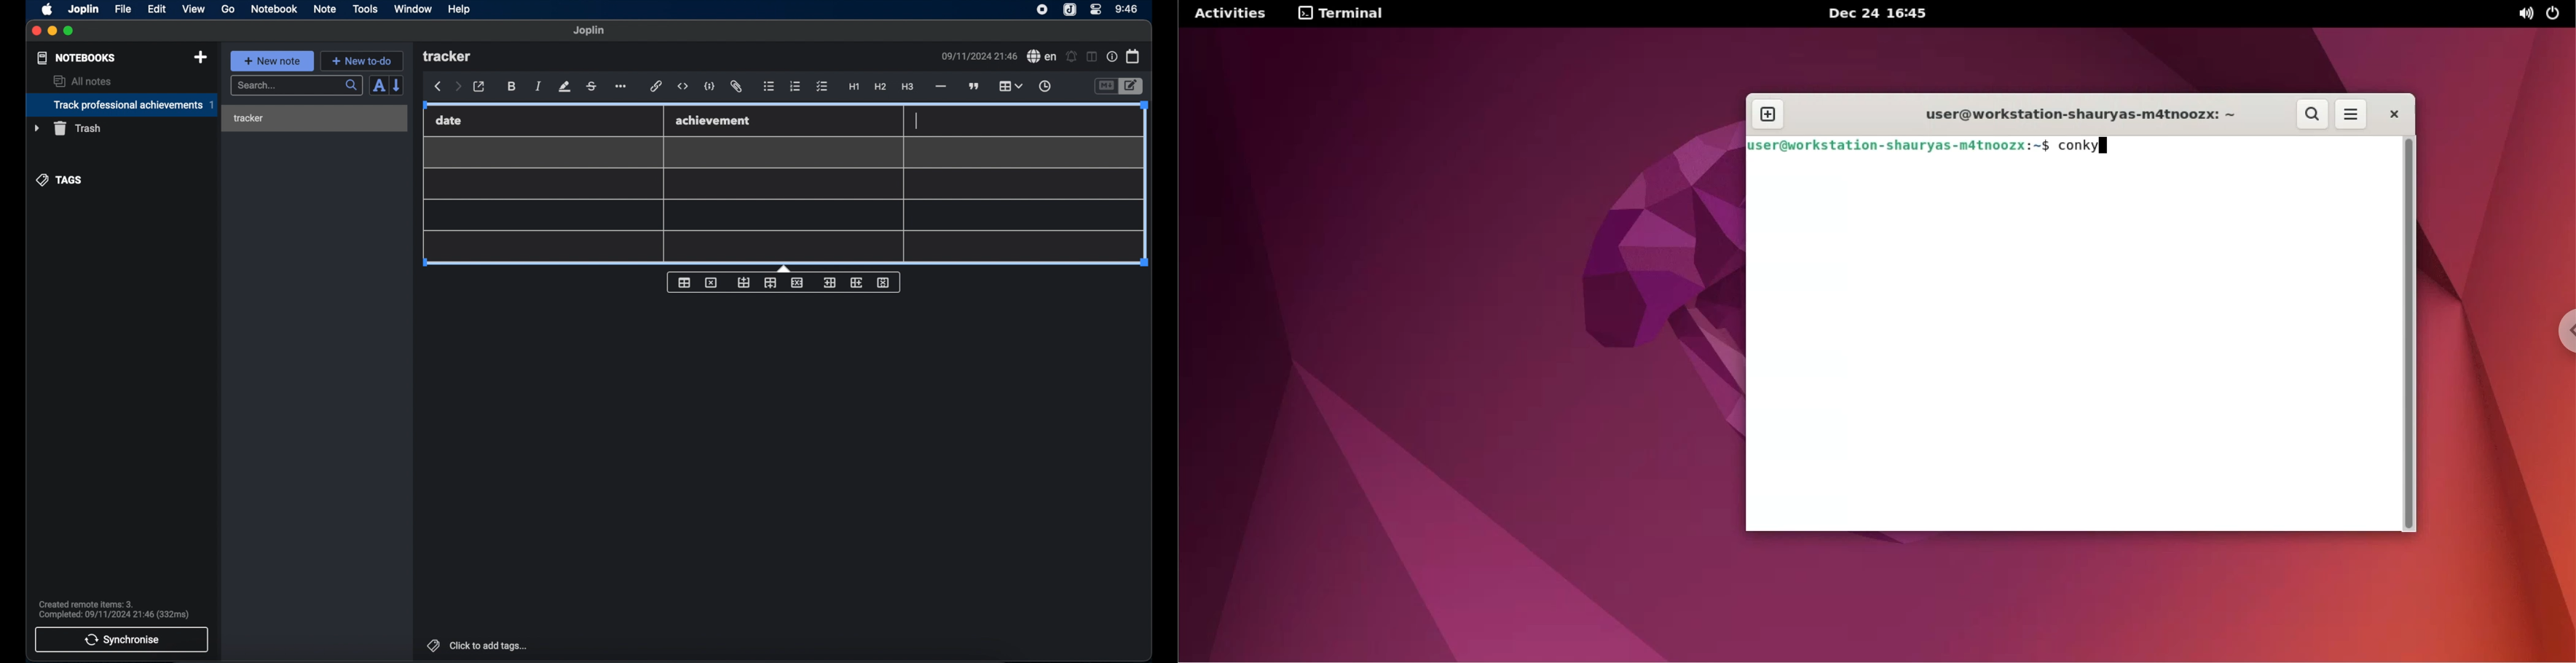 Image resolution: width=2576 pixels, height=672 pixels. I want to click on joplin icon, so click(1043, 10).